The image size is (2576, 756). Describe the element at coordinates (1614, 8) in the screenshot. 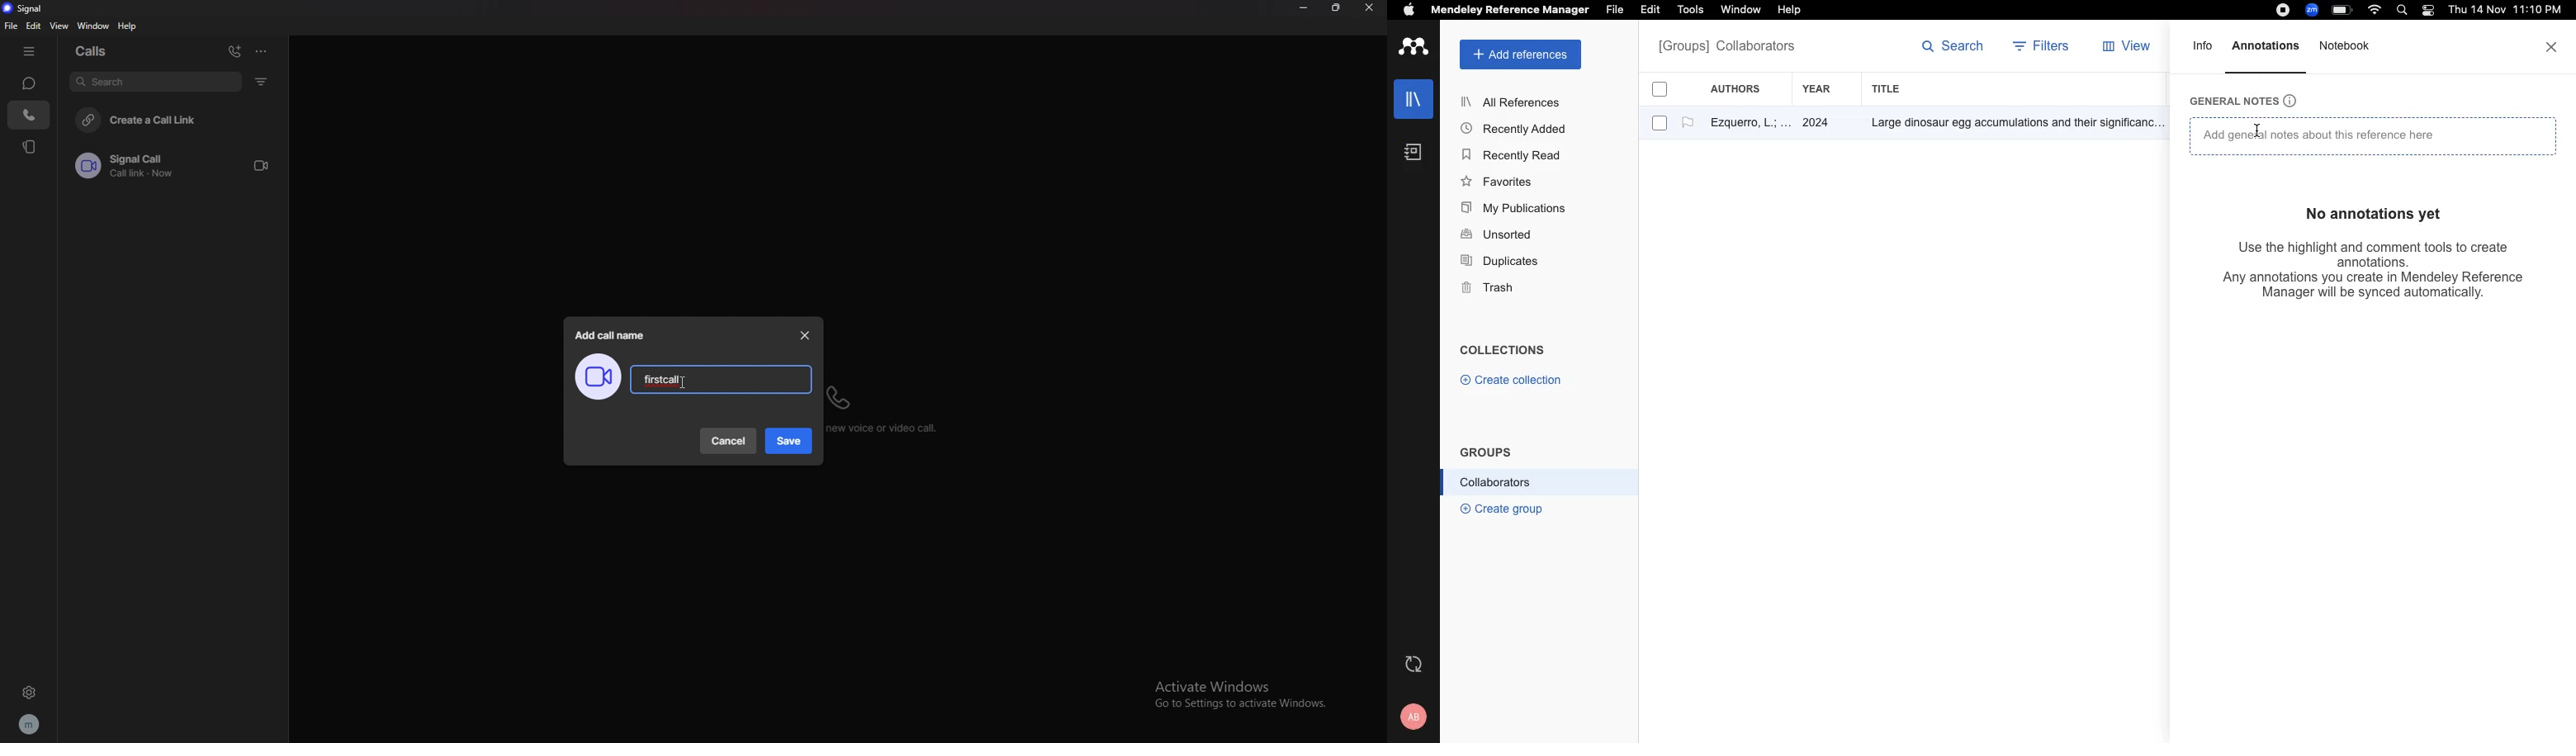

I see `File` at that location.